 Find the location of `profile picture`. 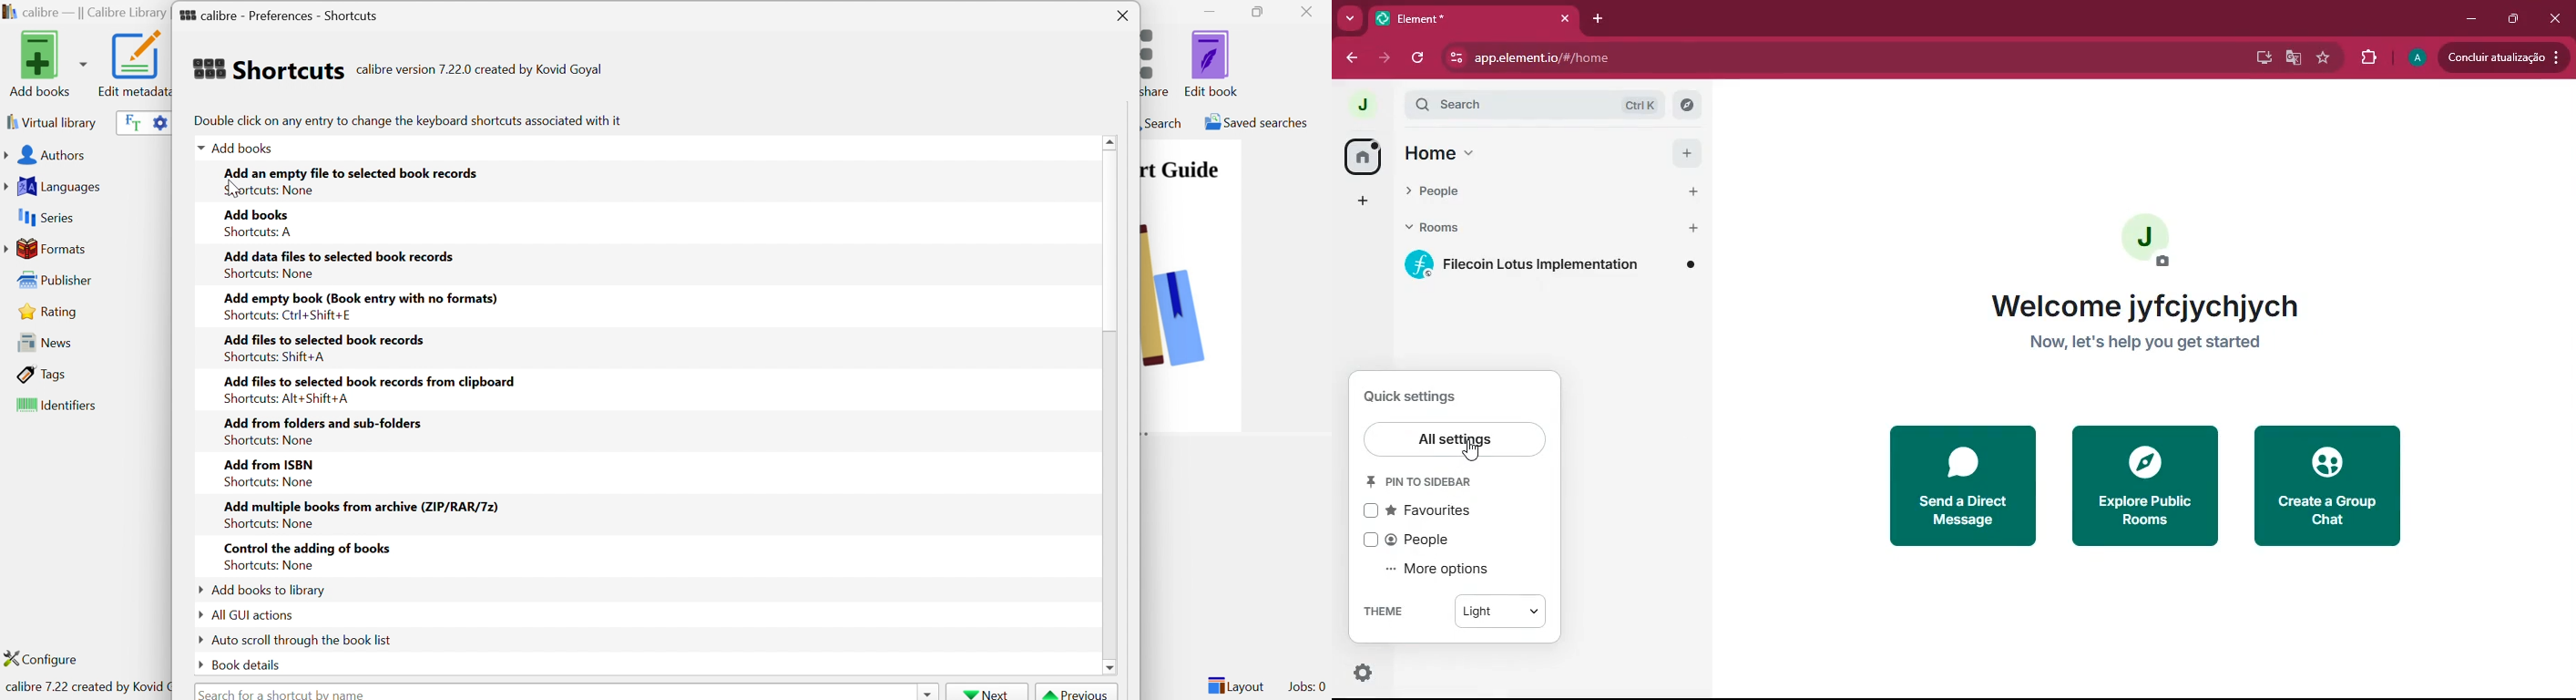

profile picture is located at coordinates (2152, 238).